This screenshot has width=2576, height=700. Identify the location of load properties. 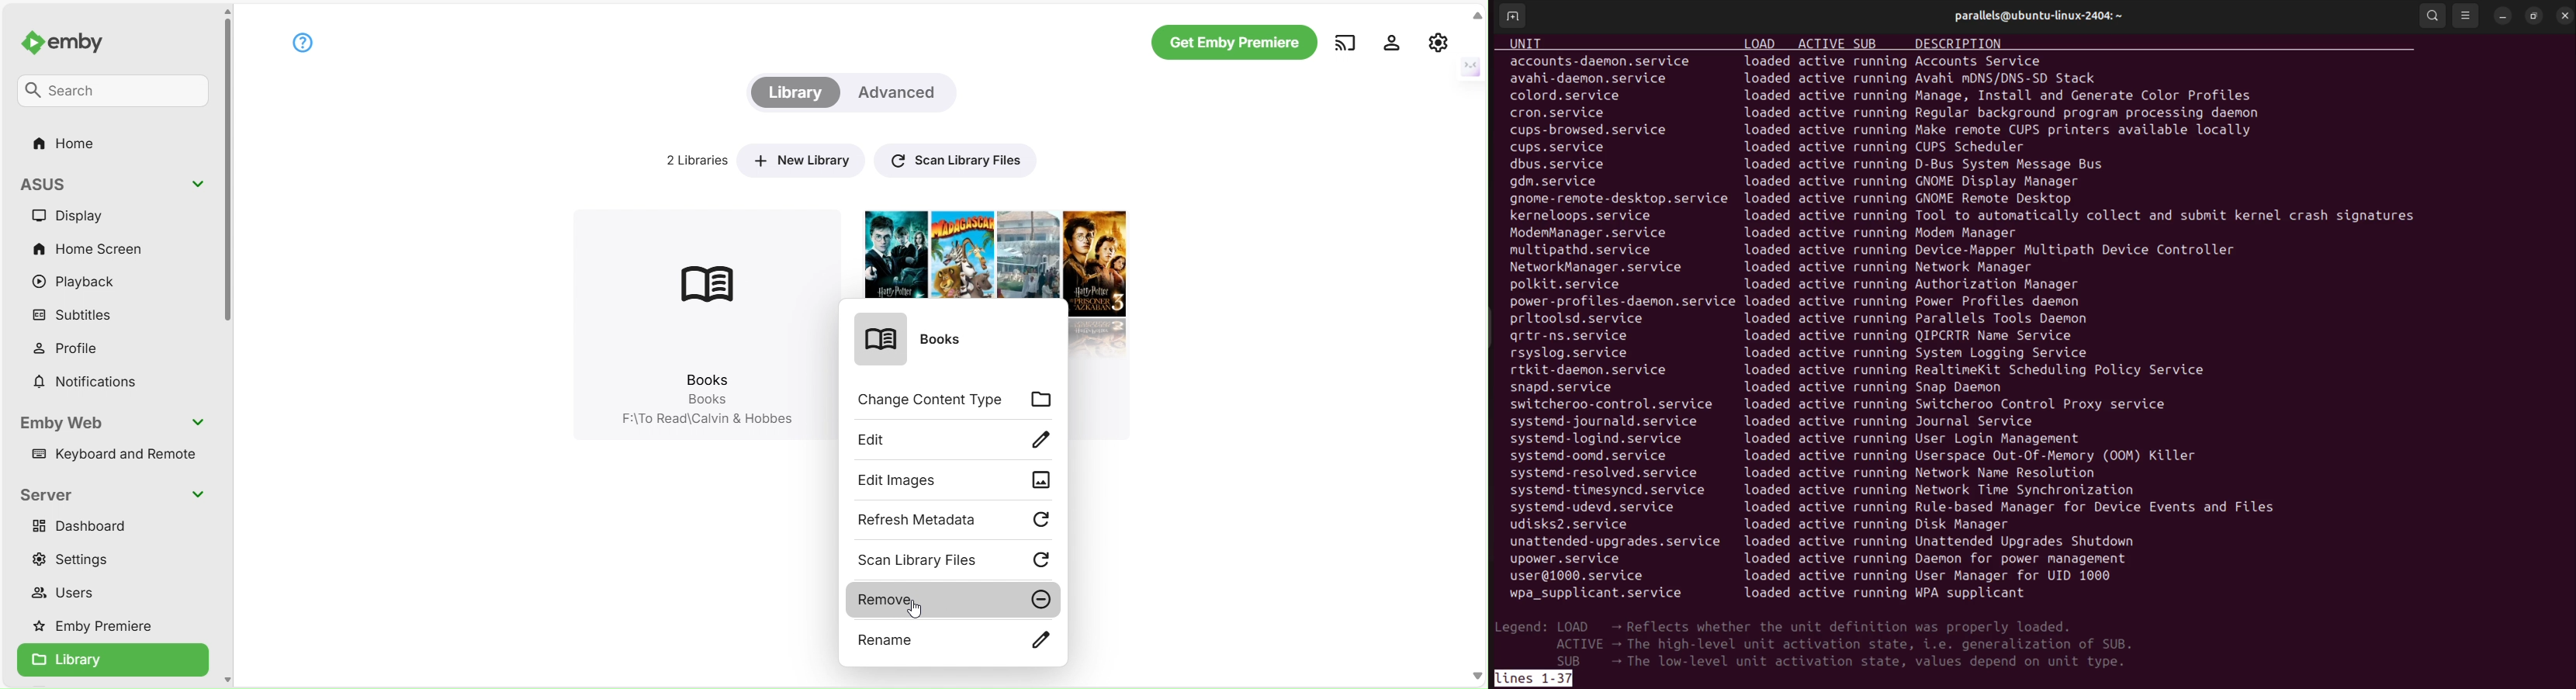
(1819, 625).